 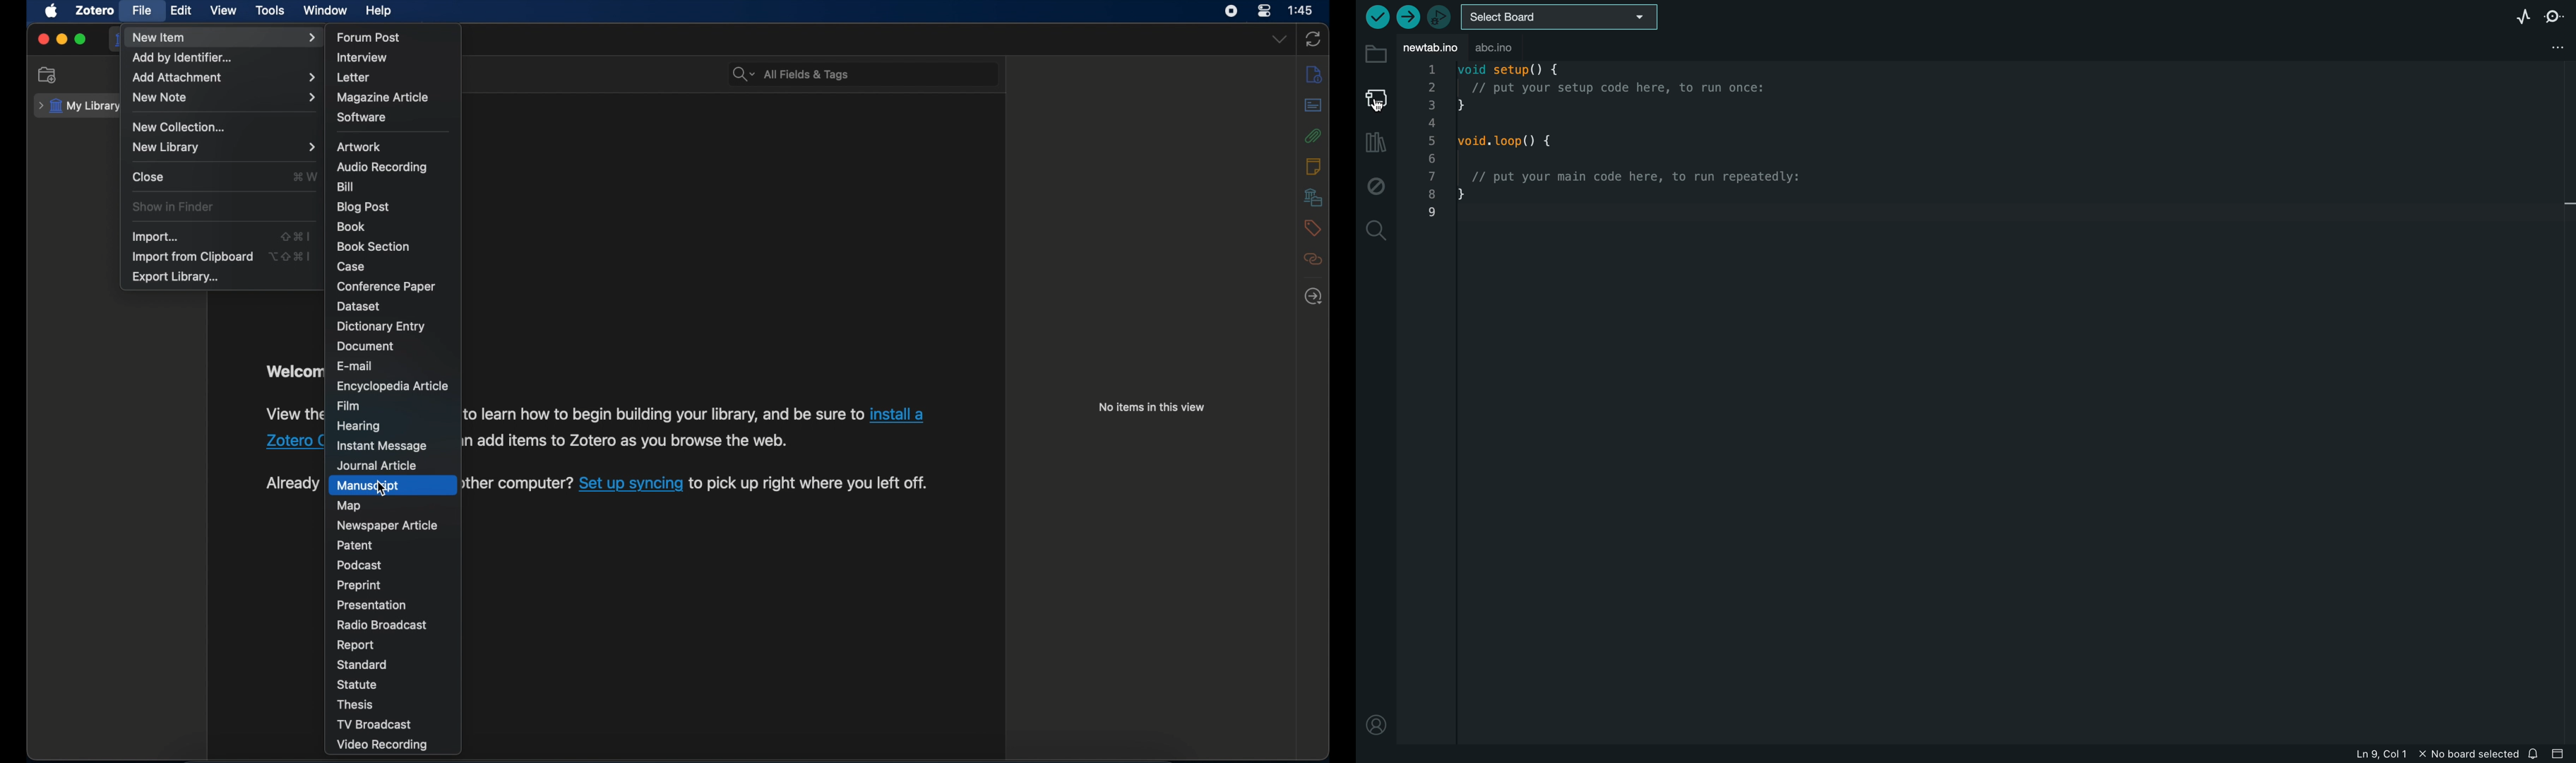 What do you see at coordinates (1312, 40) in the screenshot?
I see `sync` at bounding box center [1312, 40].